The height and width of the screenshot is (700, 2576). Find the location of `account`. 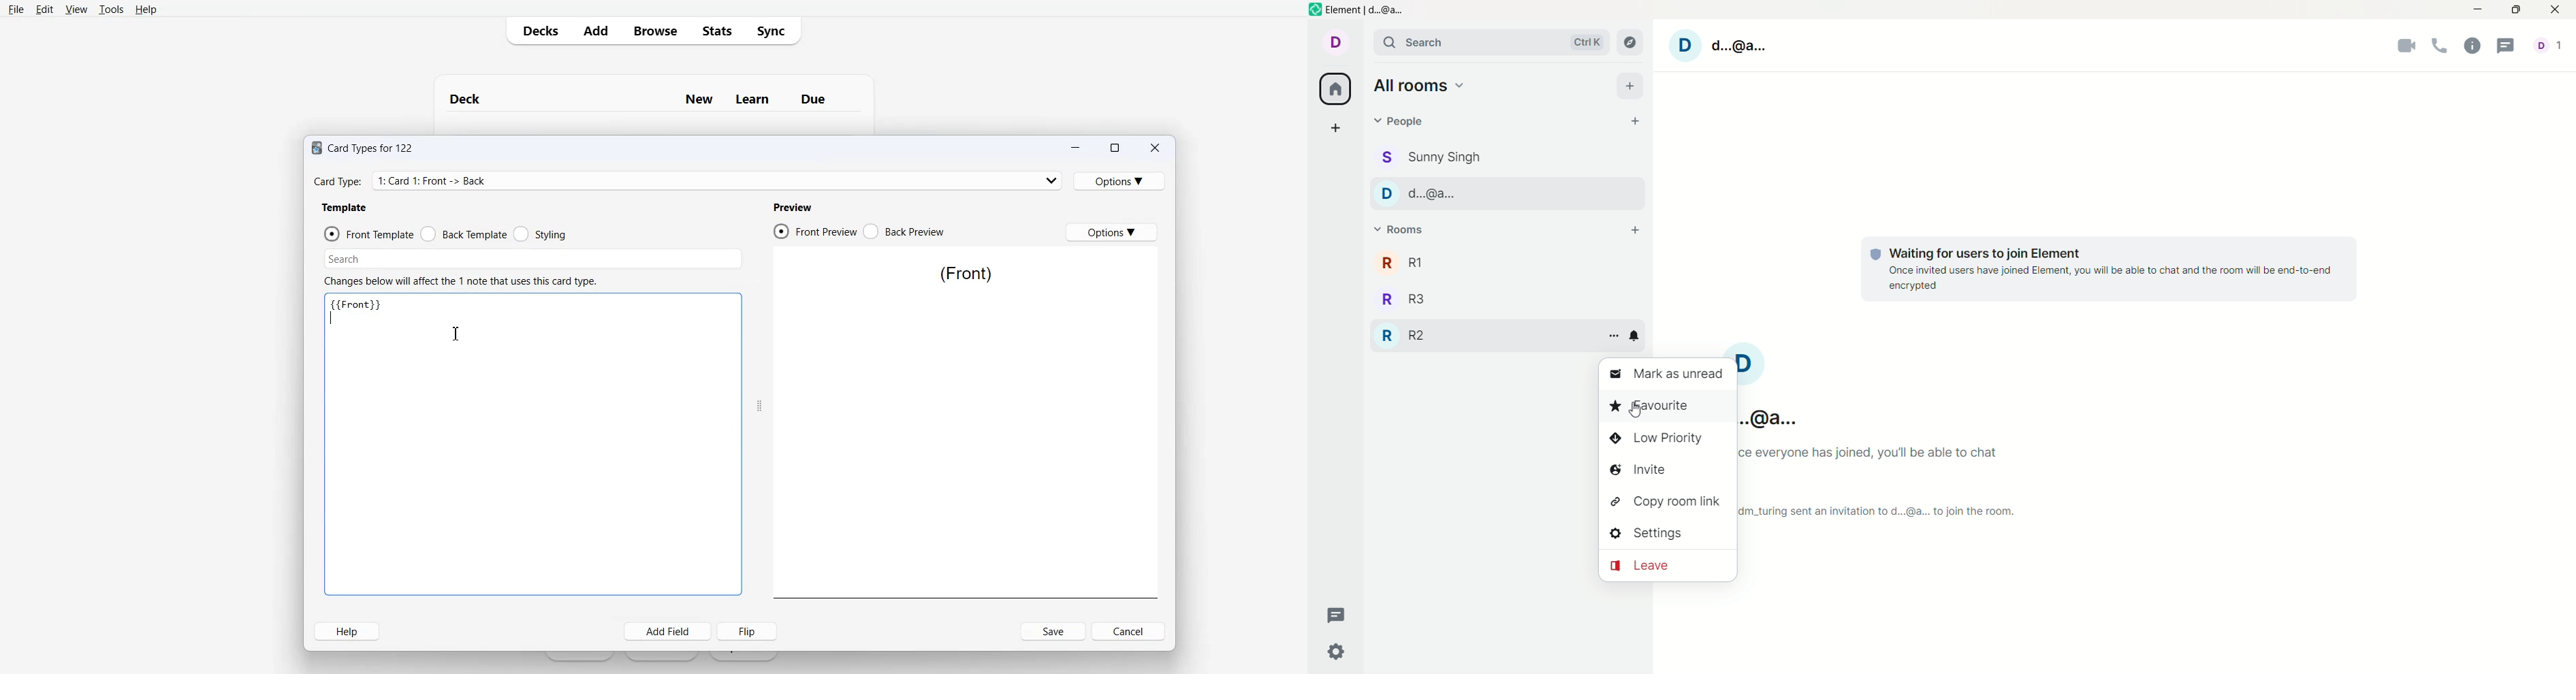

account is located at coordinates (1723, 45).